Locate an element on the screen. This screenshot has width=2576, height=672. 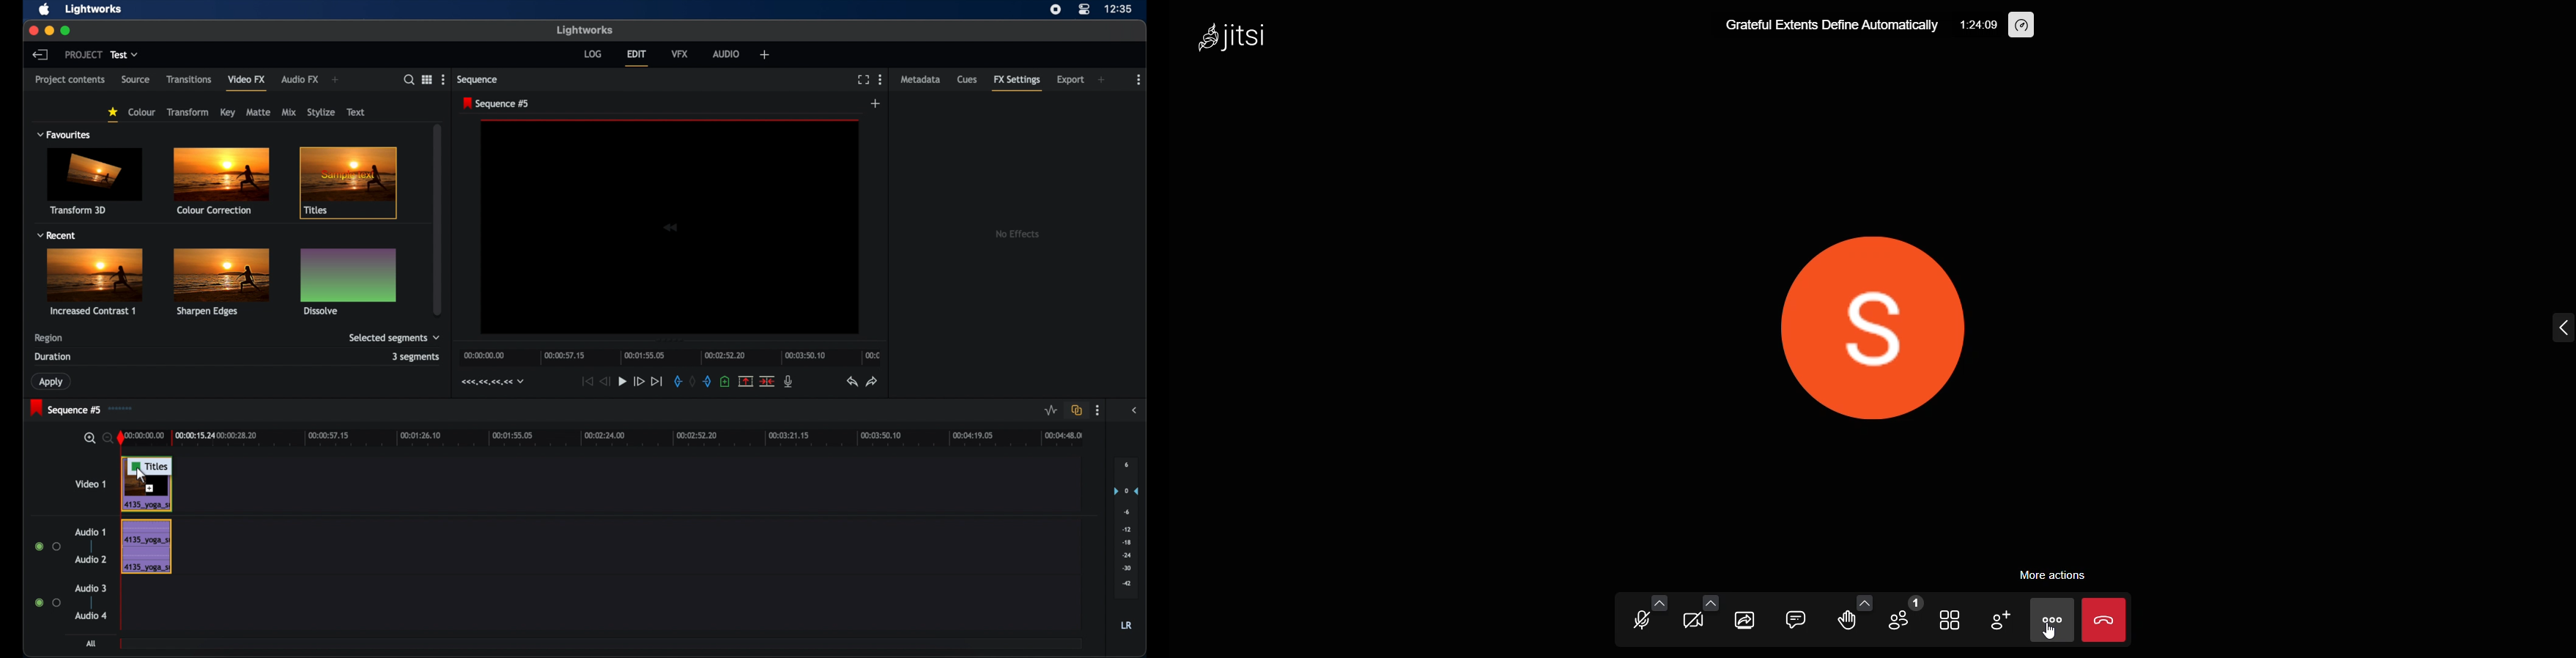
color corrections is located at coordinates (221, 182).